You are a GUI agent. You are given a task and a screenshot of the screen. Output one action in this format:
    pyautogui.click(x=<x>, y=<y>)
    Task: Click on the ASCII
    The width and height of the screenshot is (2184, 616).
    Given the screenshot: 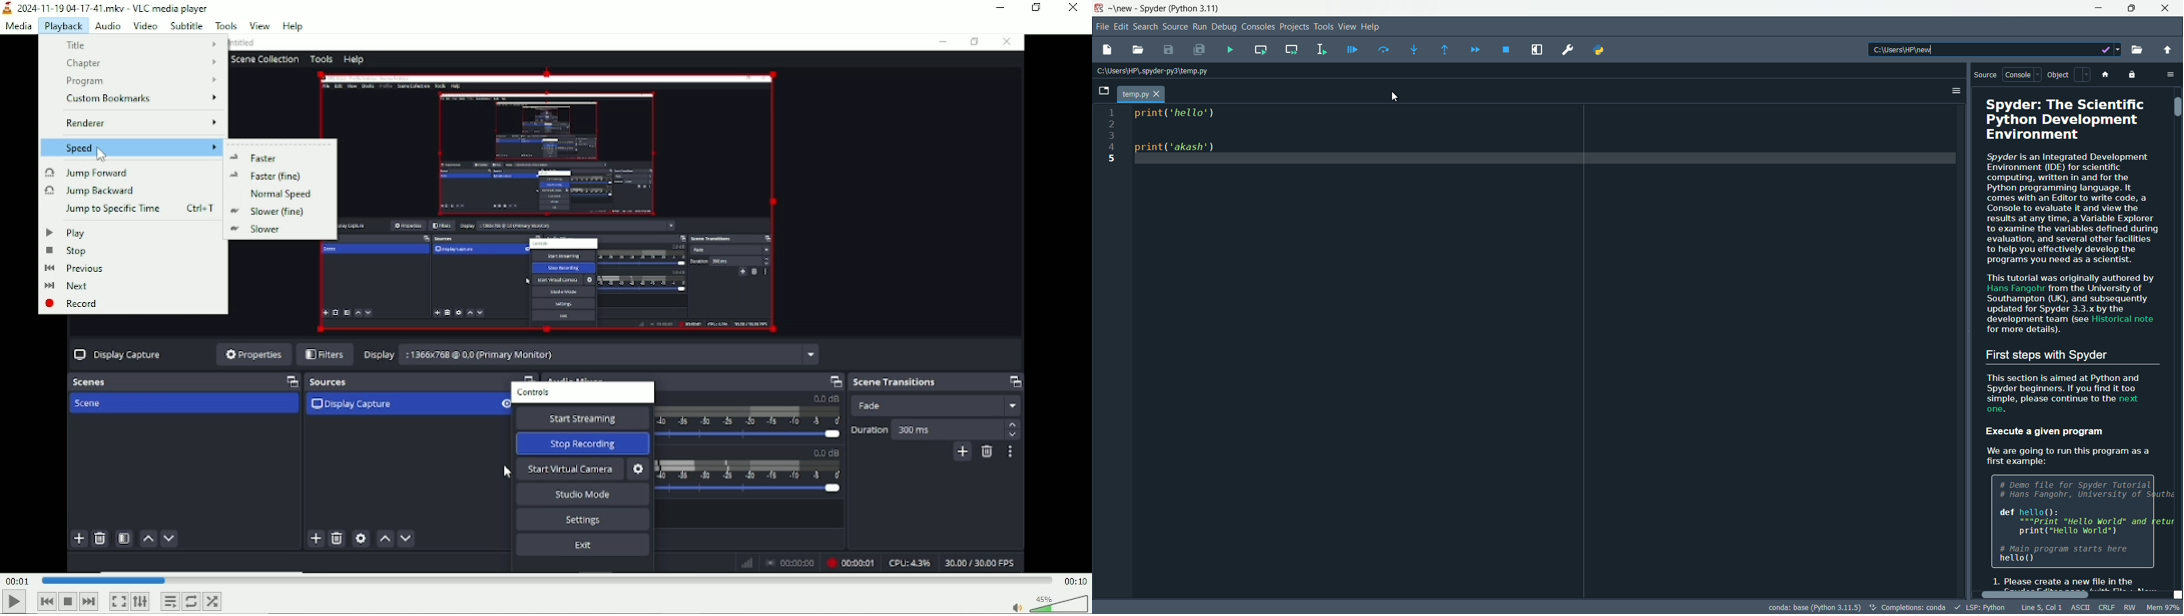 What is the action you would take?
    pyautogui.click(x=2080, y=607)
    